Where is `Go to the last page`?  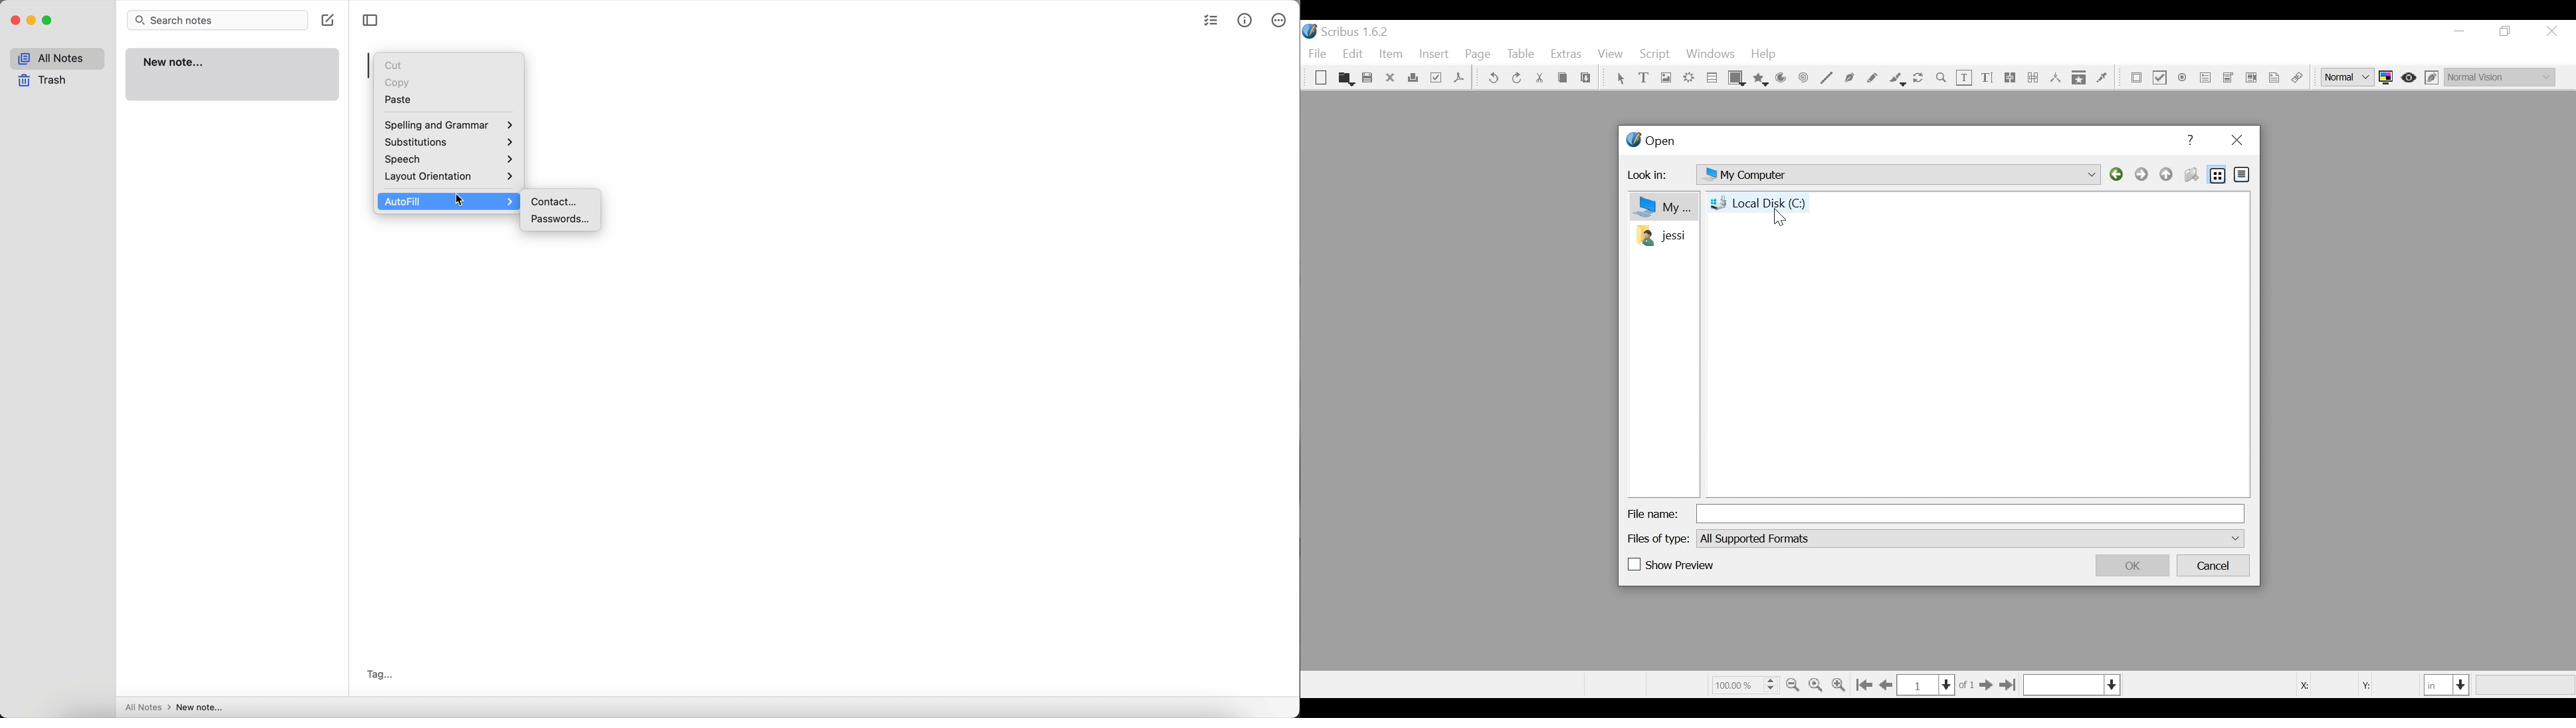 Go to the last page is located at coordinates (2007, 685).